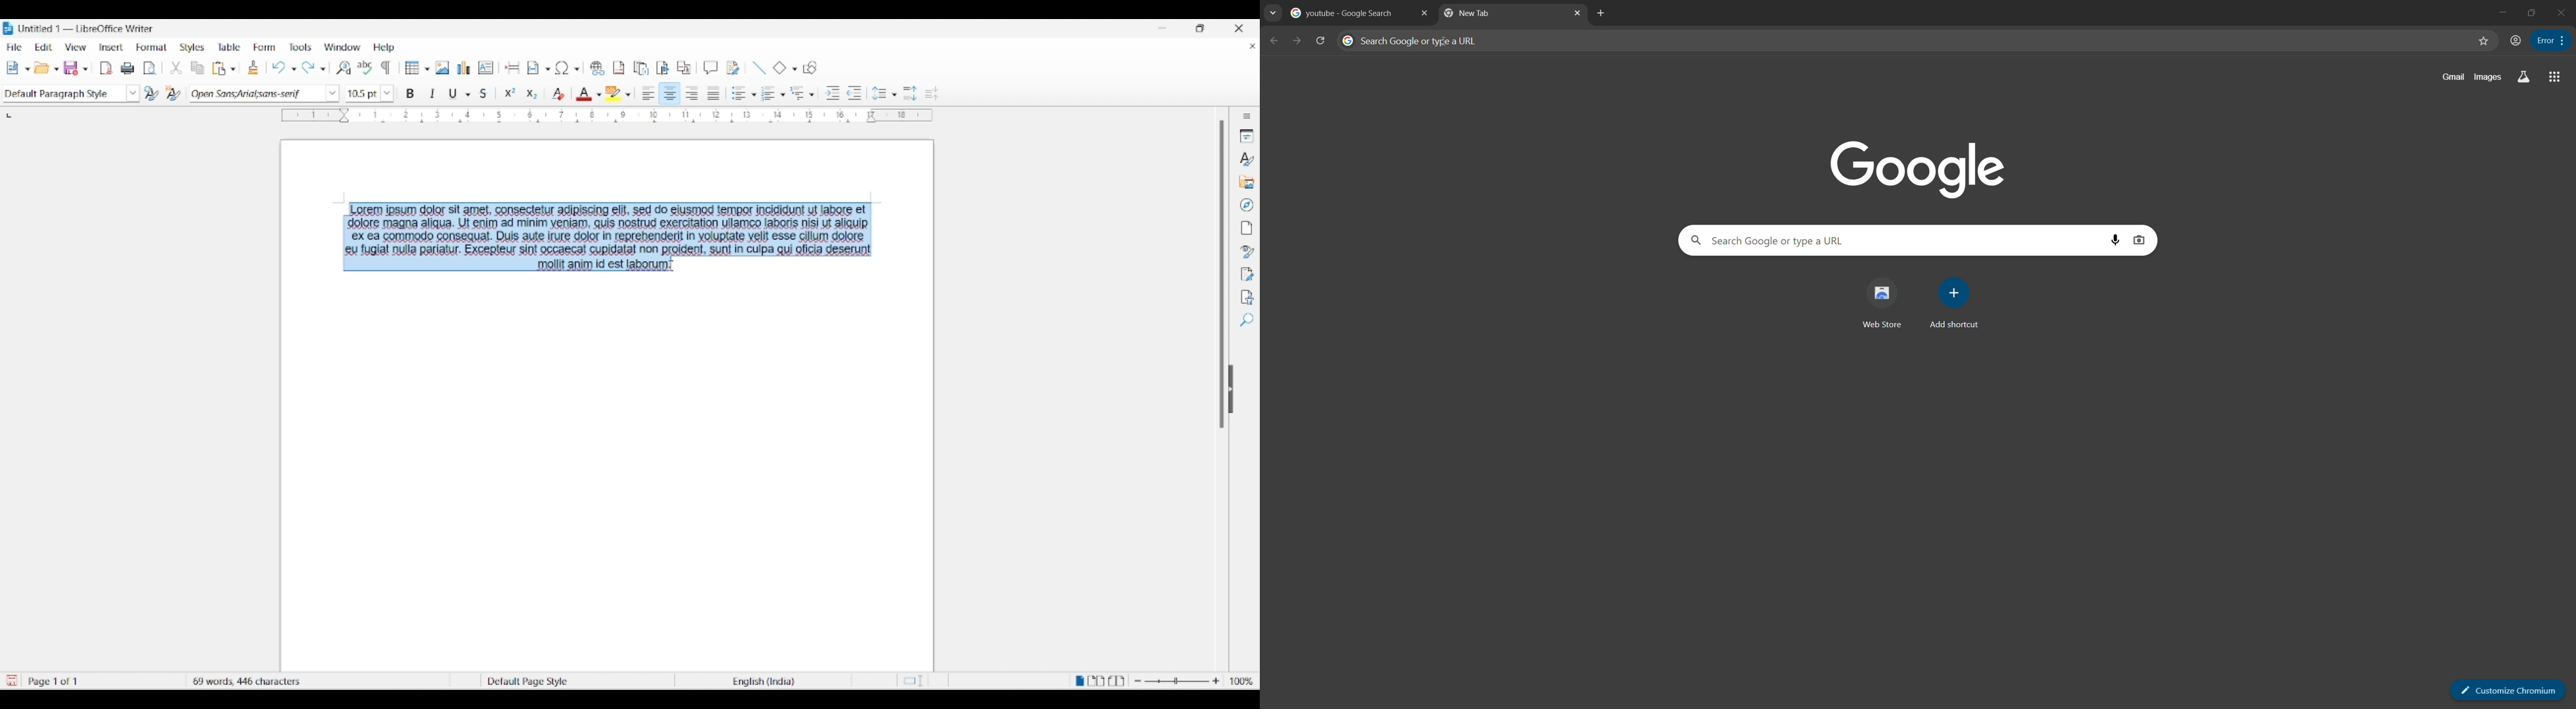 The width and height of the screenshot is (2576, 728). What do you see at coordinates (759, 68) in the screenshot?
I see `Insert line` at bounding box center [759, 68].